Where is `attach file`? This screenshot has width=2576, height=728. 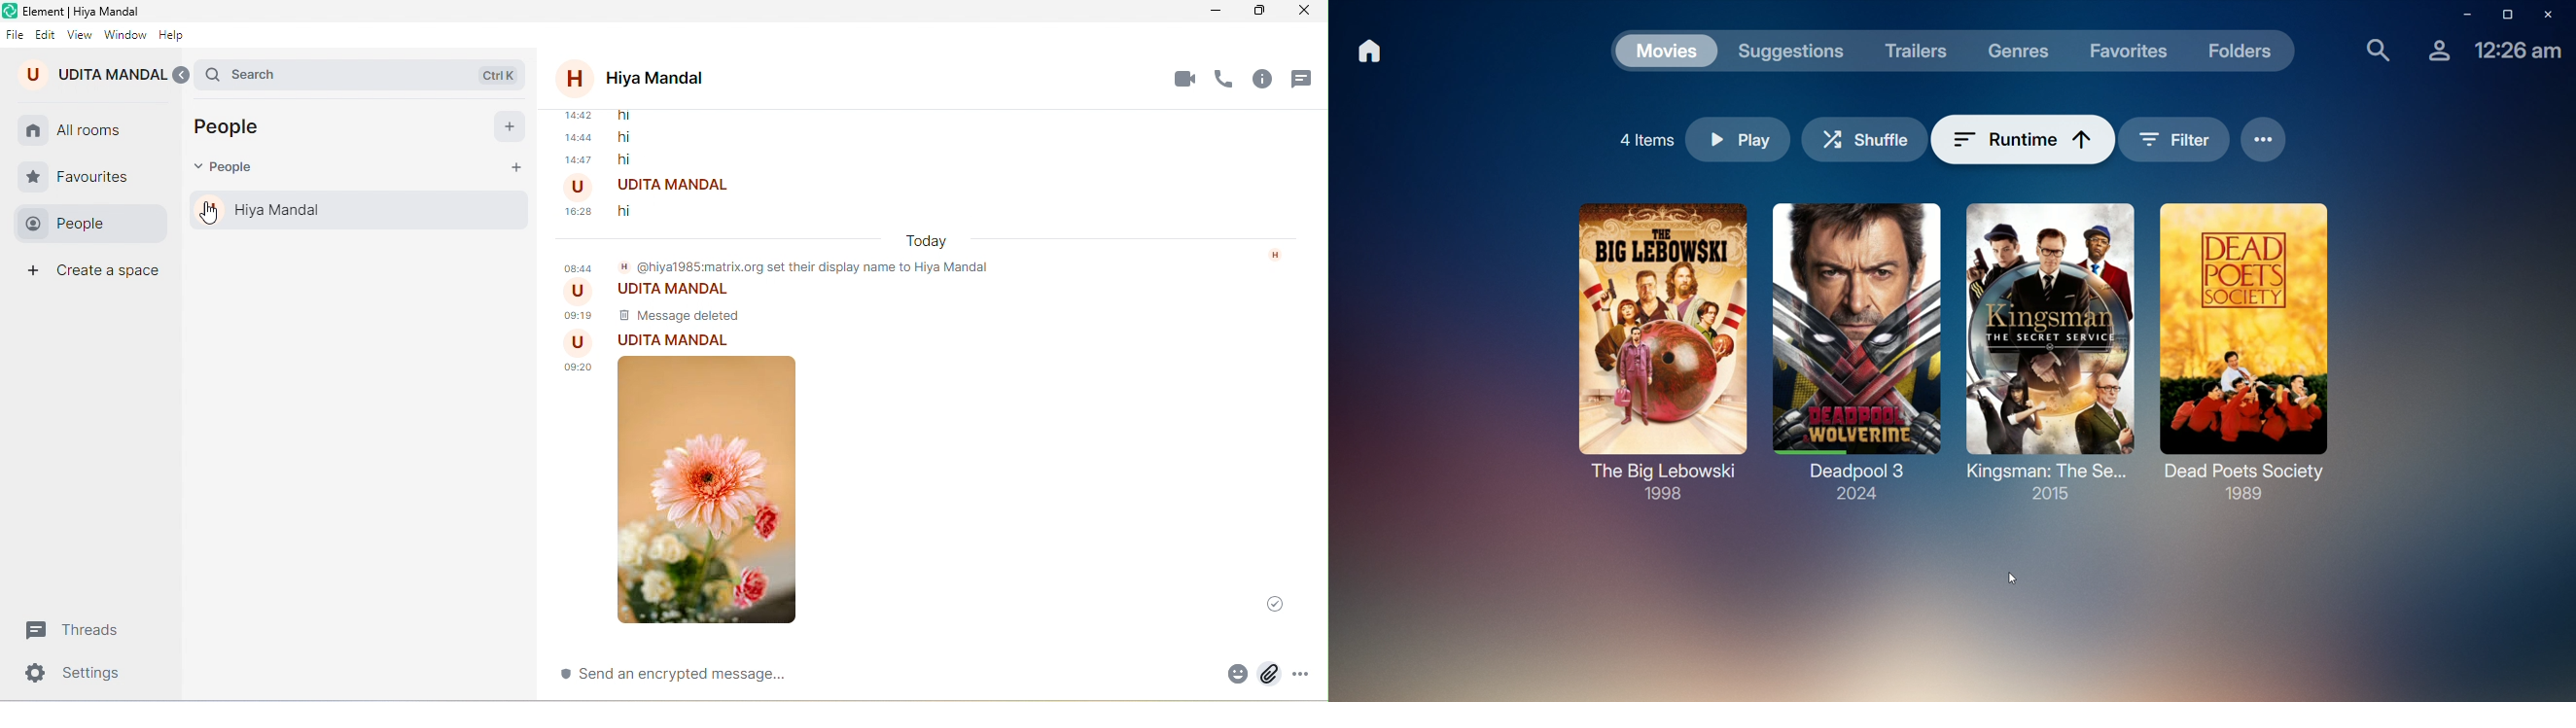 attach file is located at coordinates (1271, 676).